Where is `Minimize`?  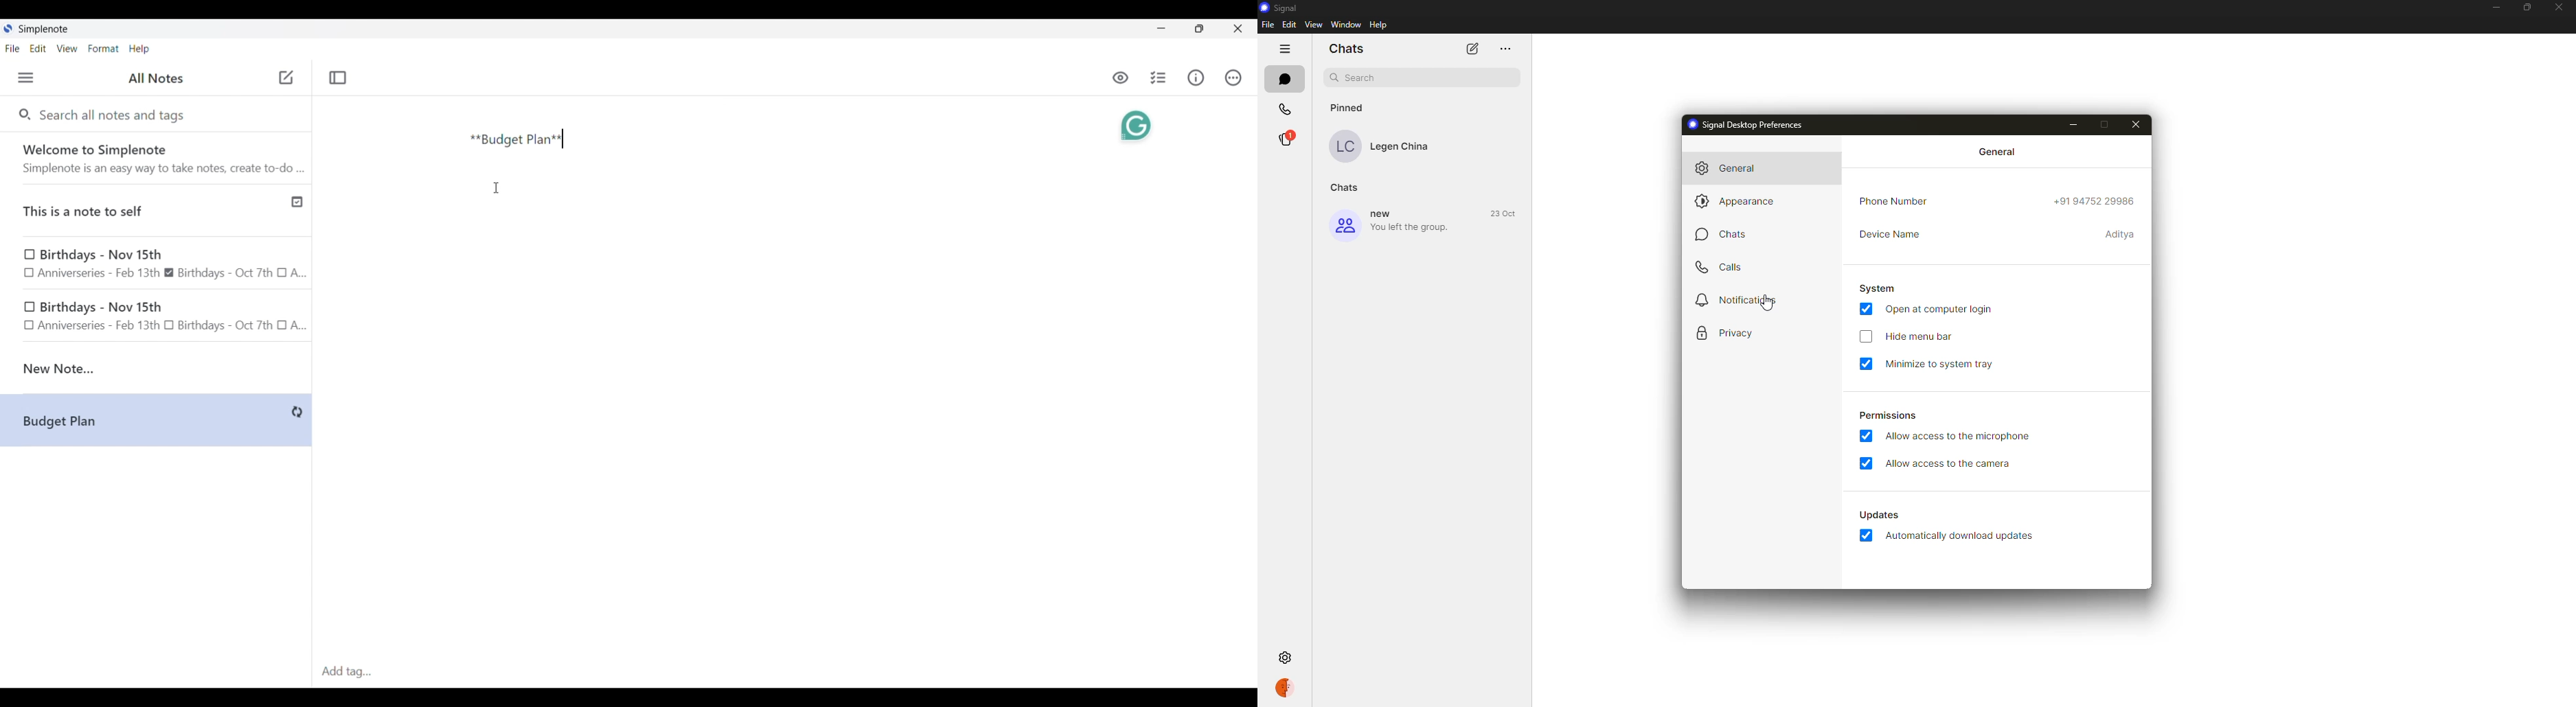
Minimize is located at coordinates (1161, 28).